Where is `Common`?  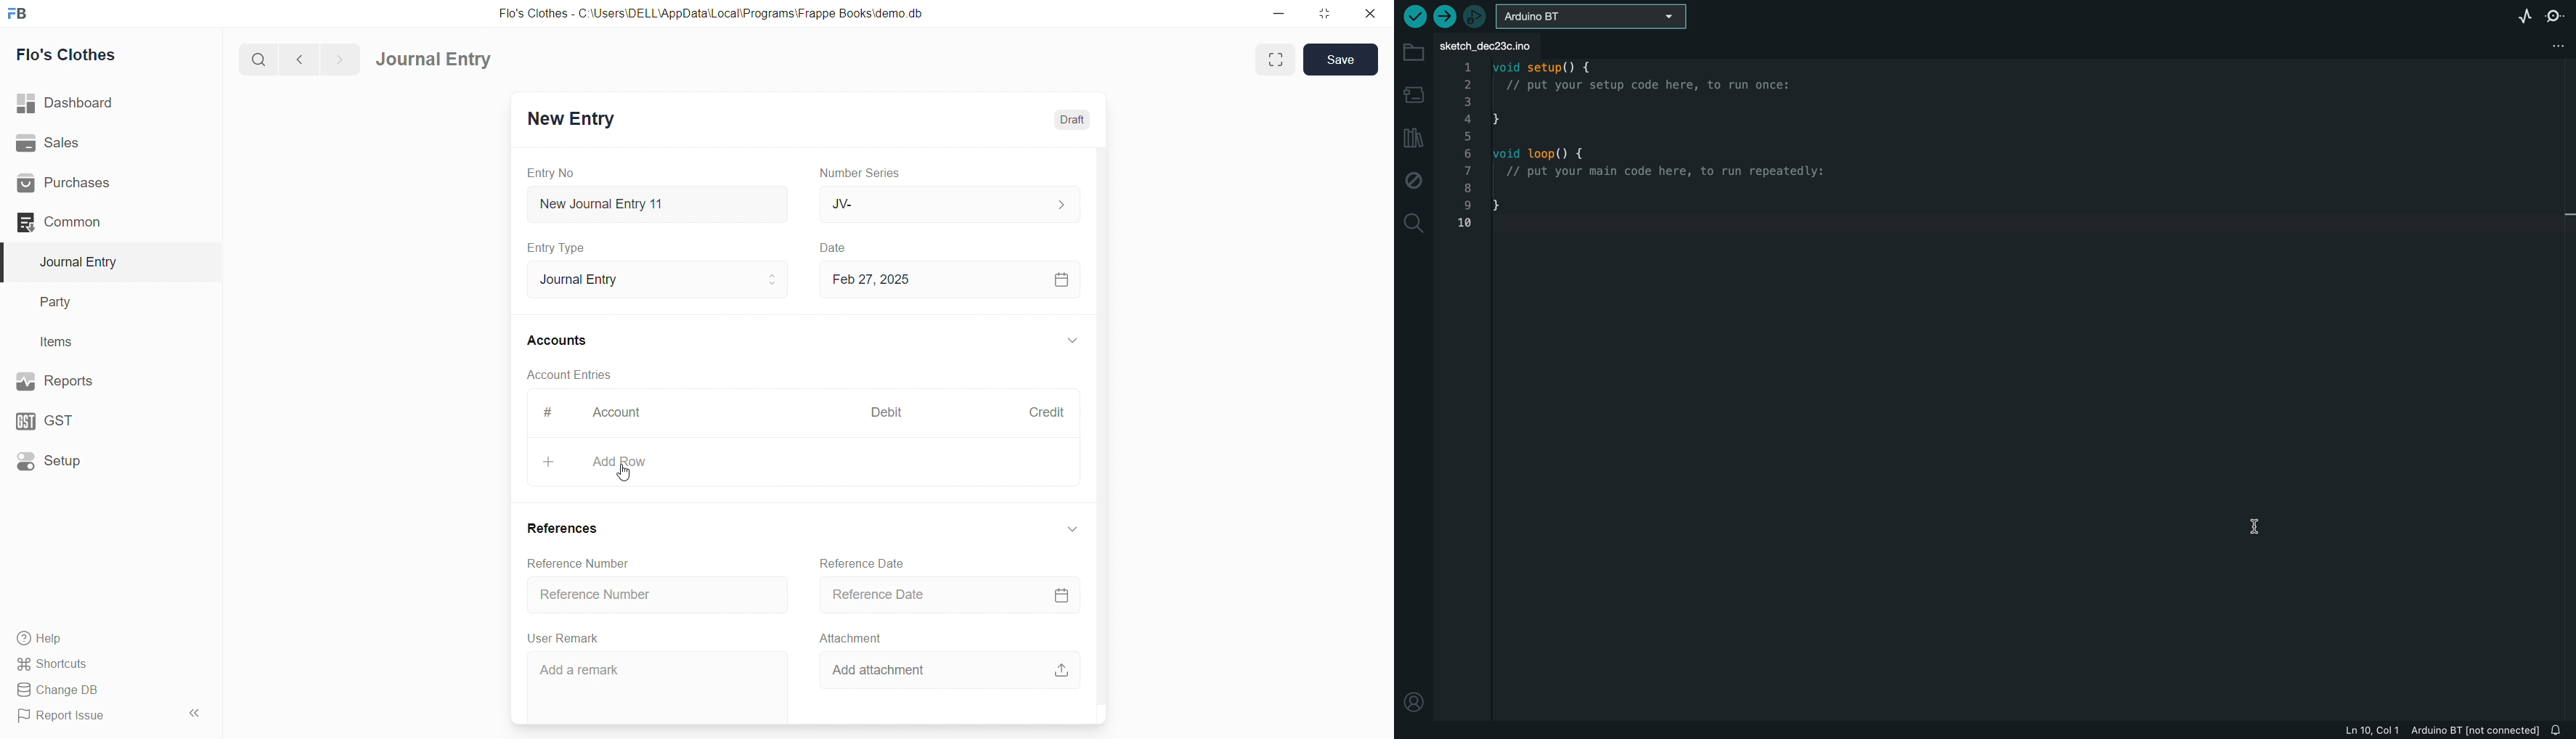
Common is located at coordinates (87, 223).